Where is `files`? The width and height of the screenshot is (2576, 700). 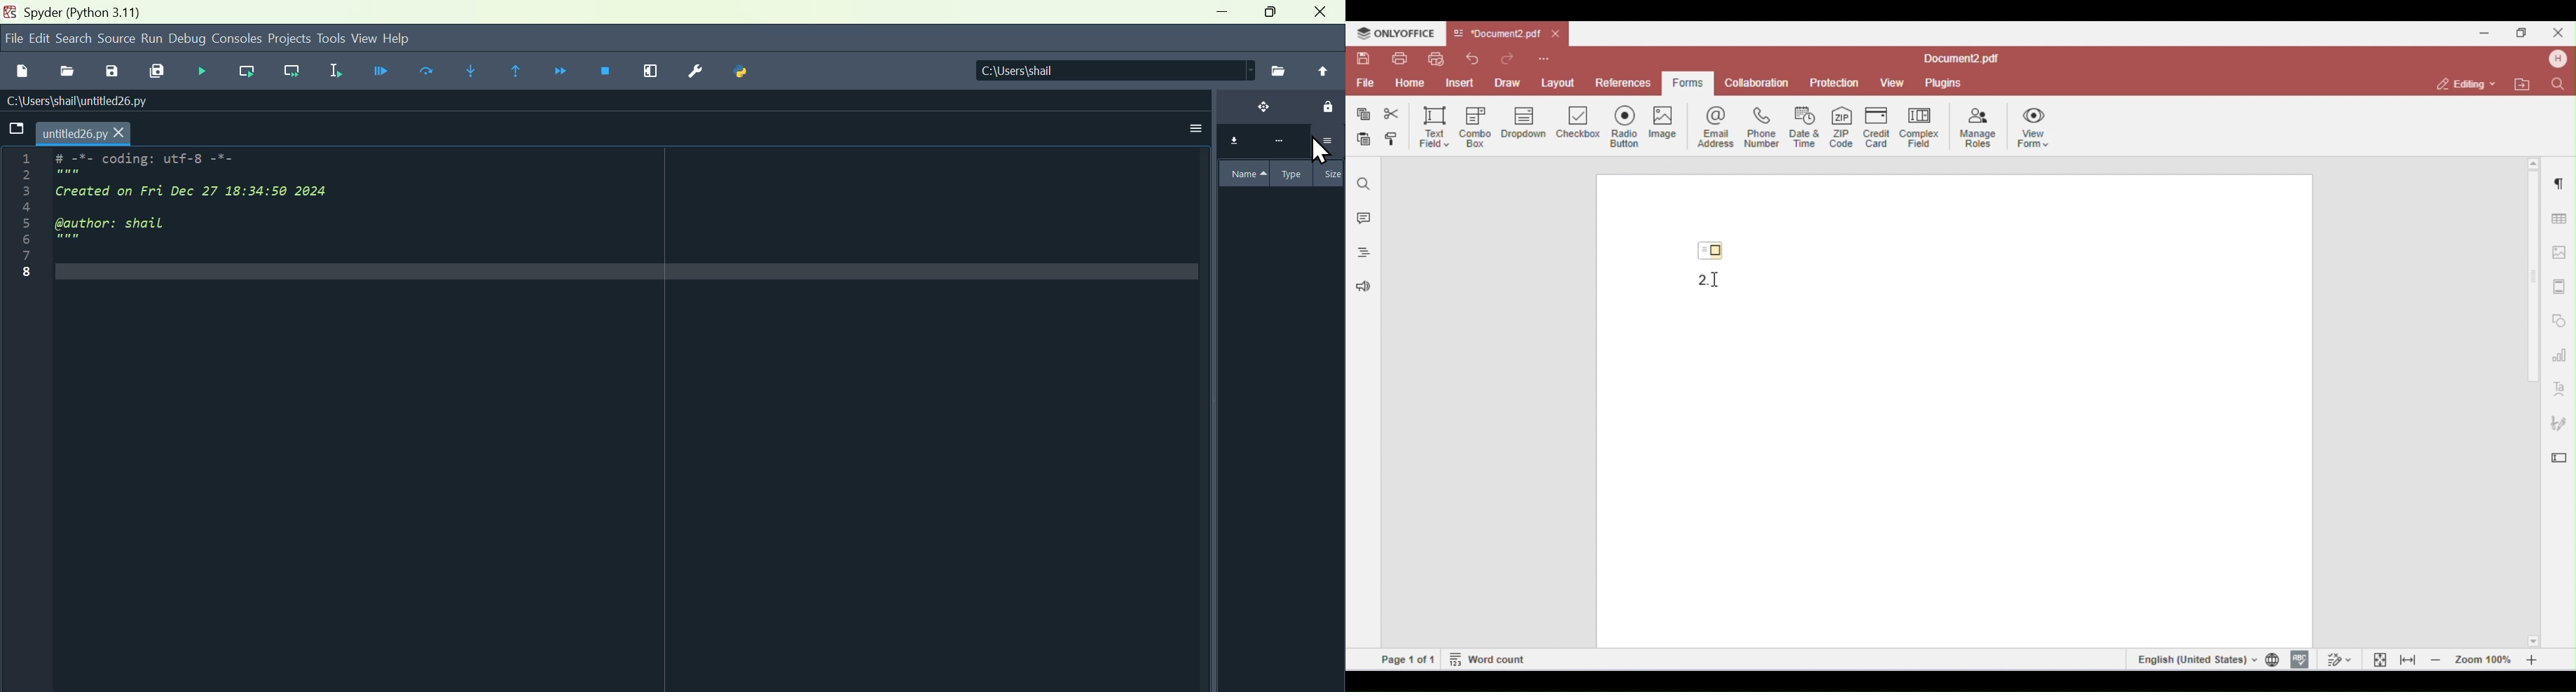
files is located at coordinates (1277, 70).